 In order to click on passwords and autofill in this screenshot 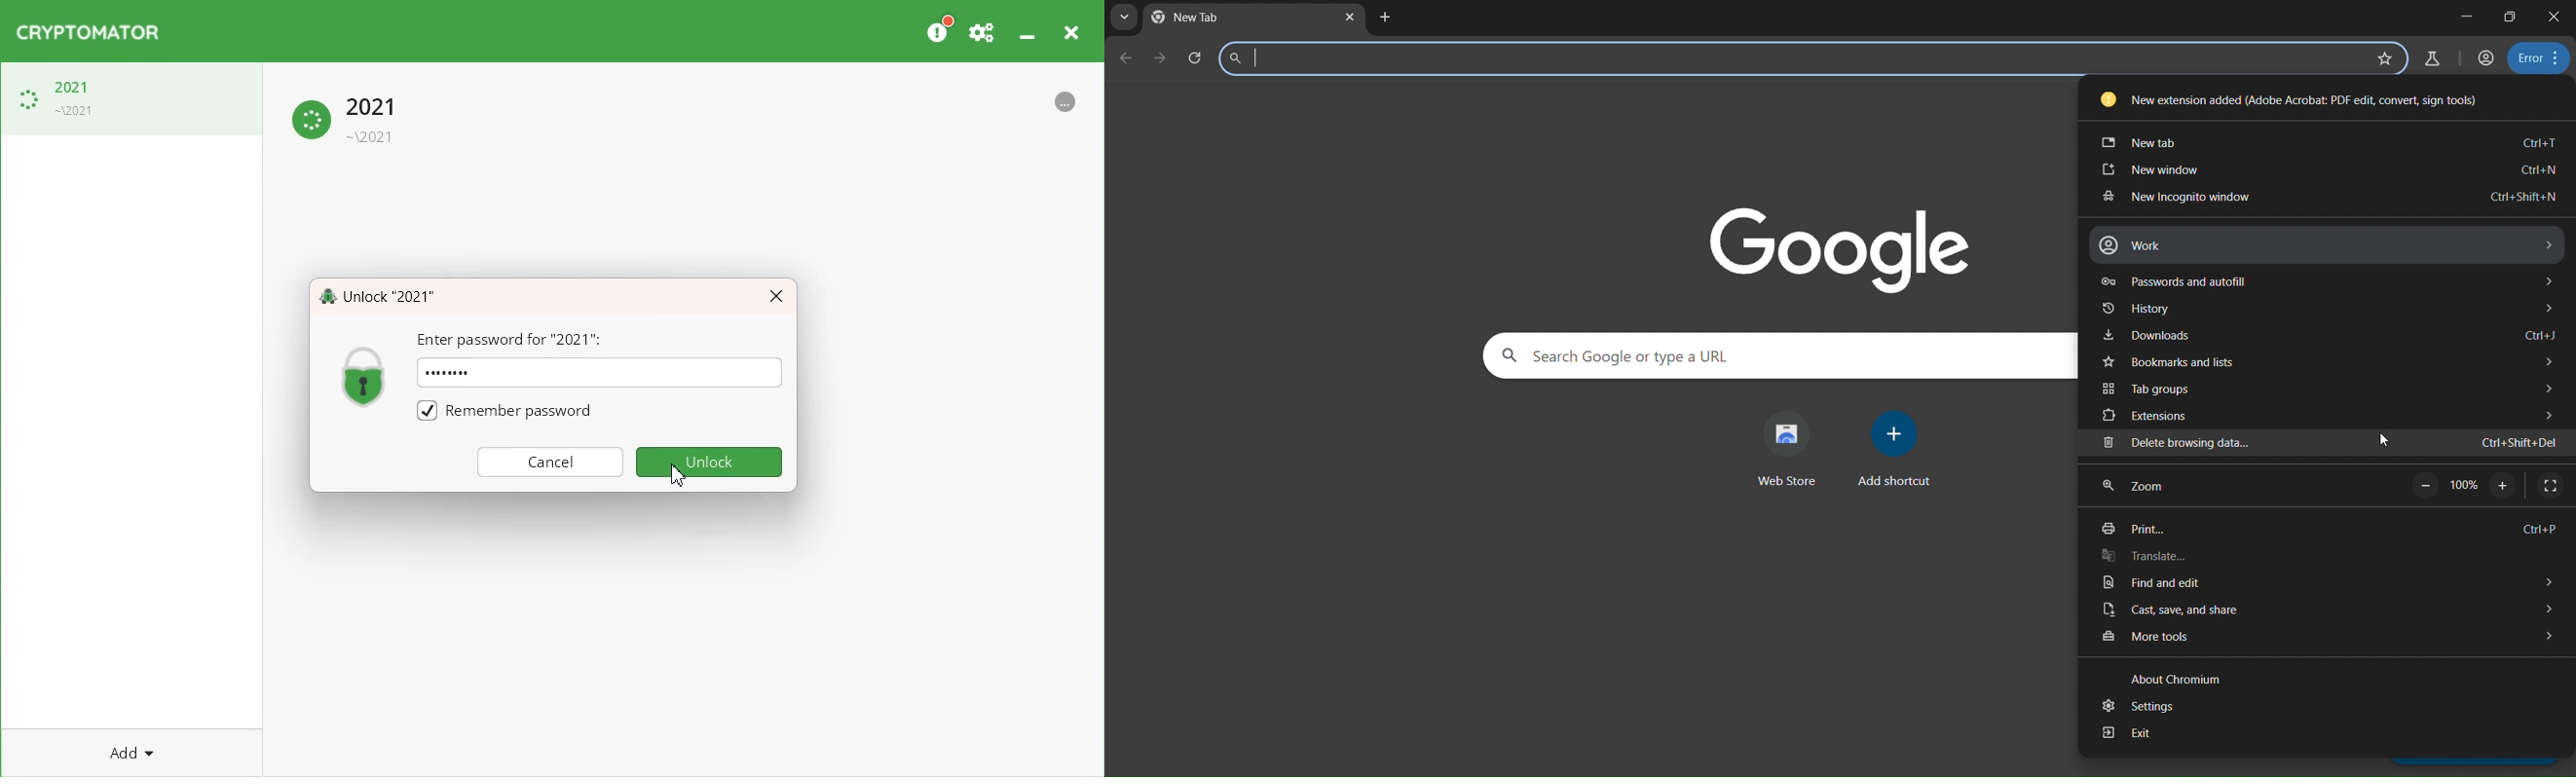, I will do `click(2324, 281)`.